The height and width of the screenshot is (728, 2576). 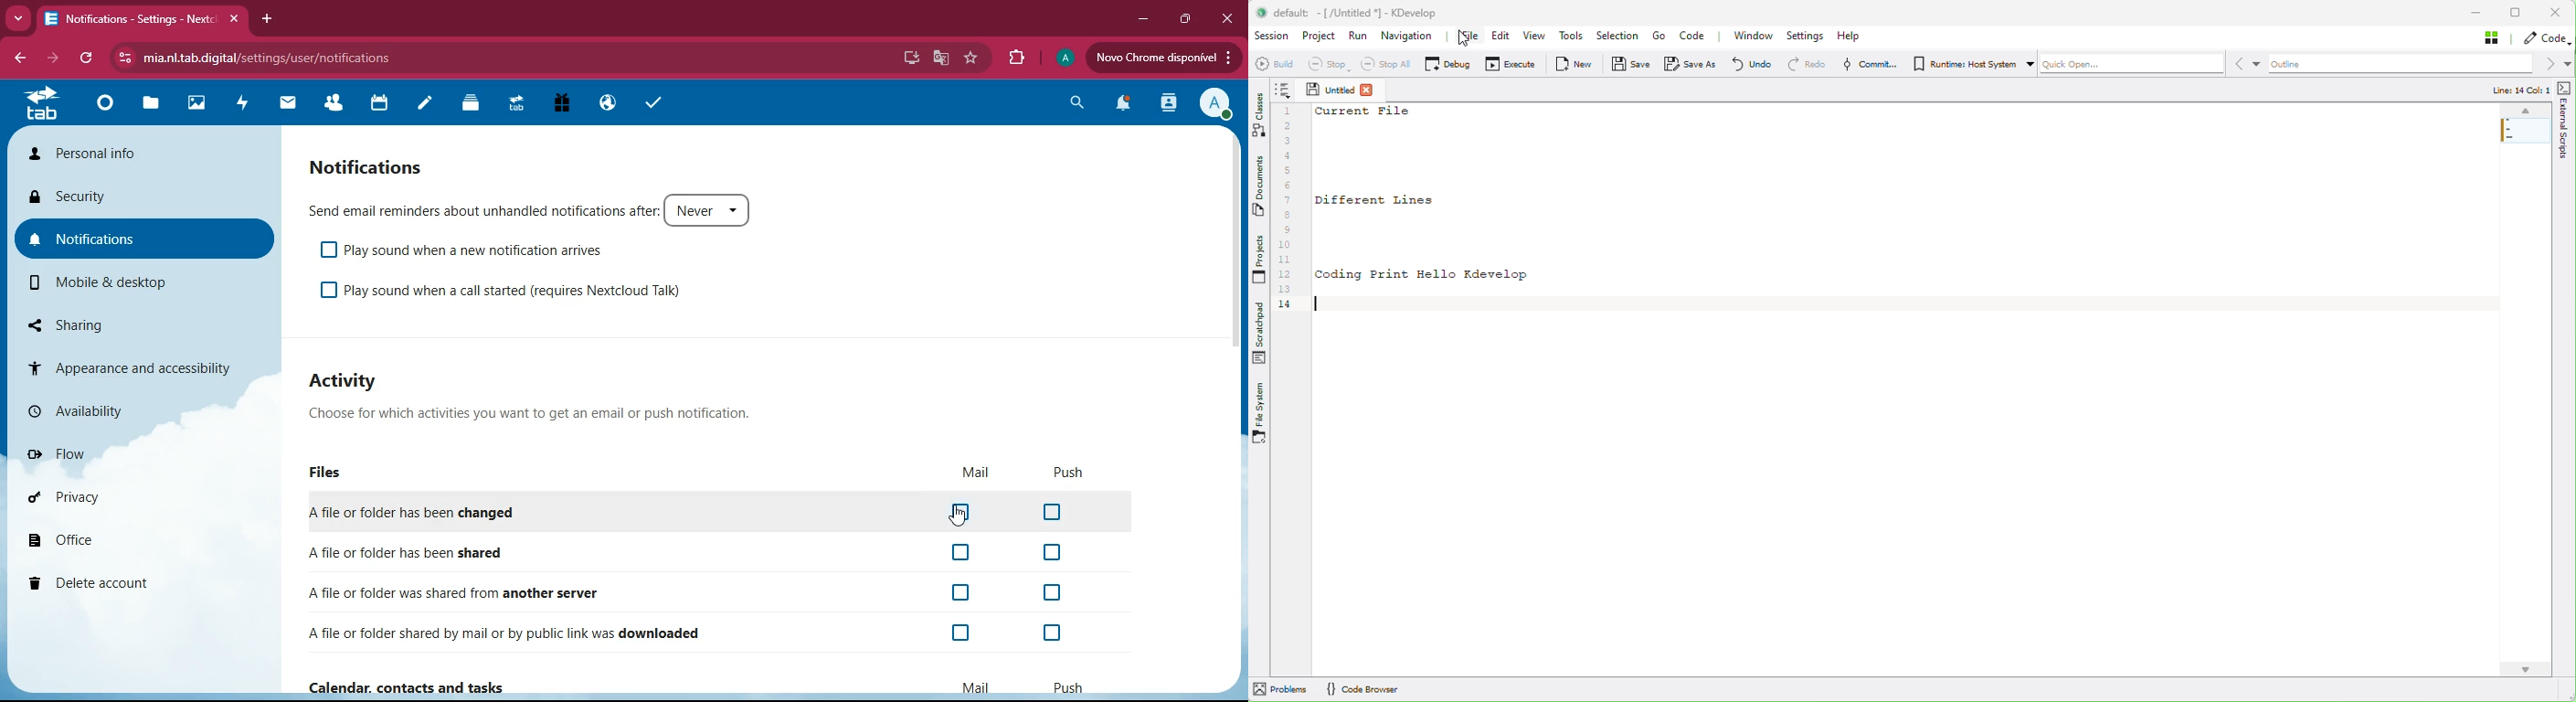 I want to click on add tab, so click(x=267, y=18).